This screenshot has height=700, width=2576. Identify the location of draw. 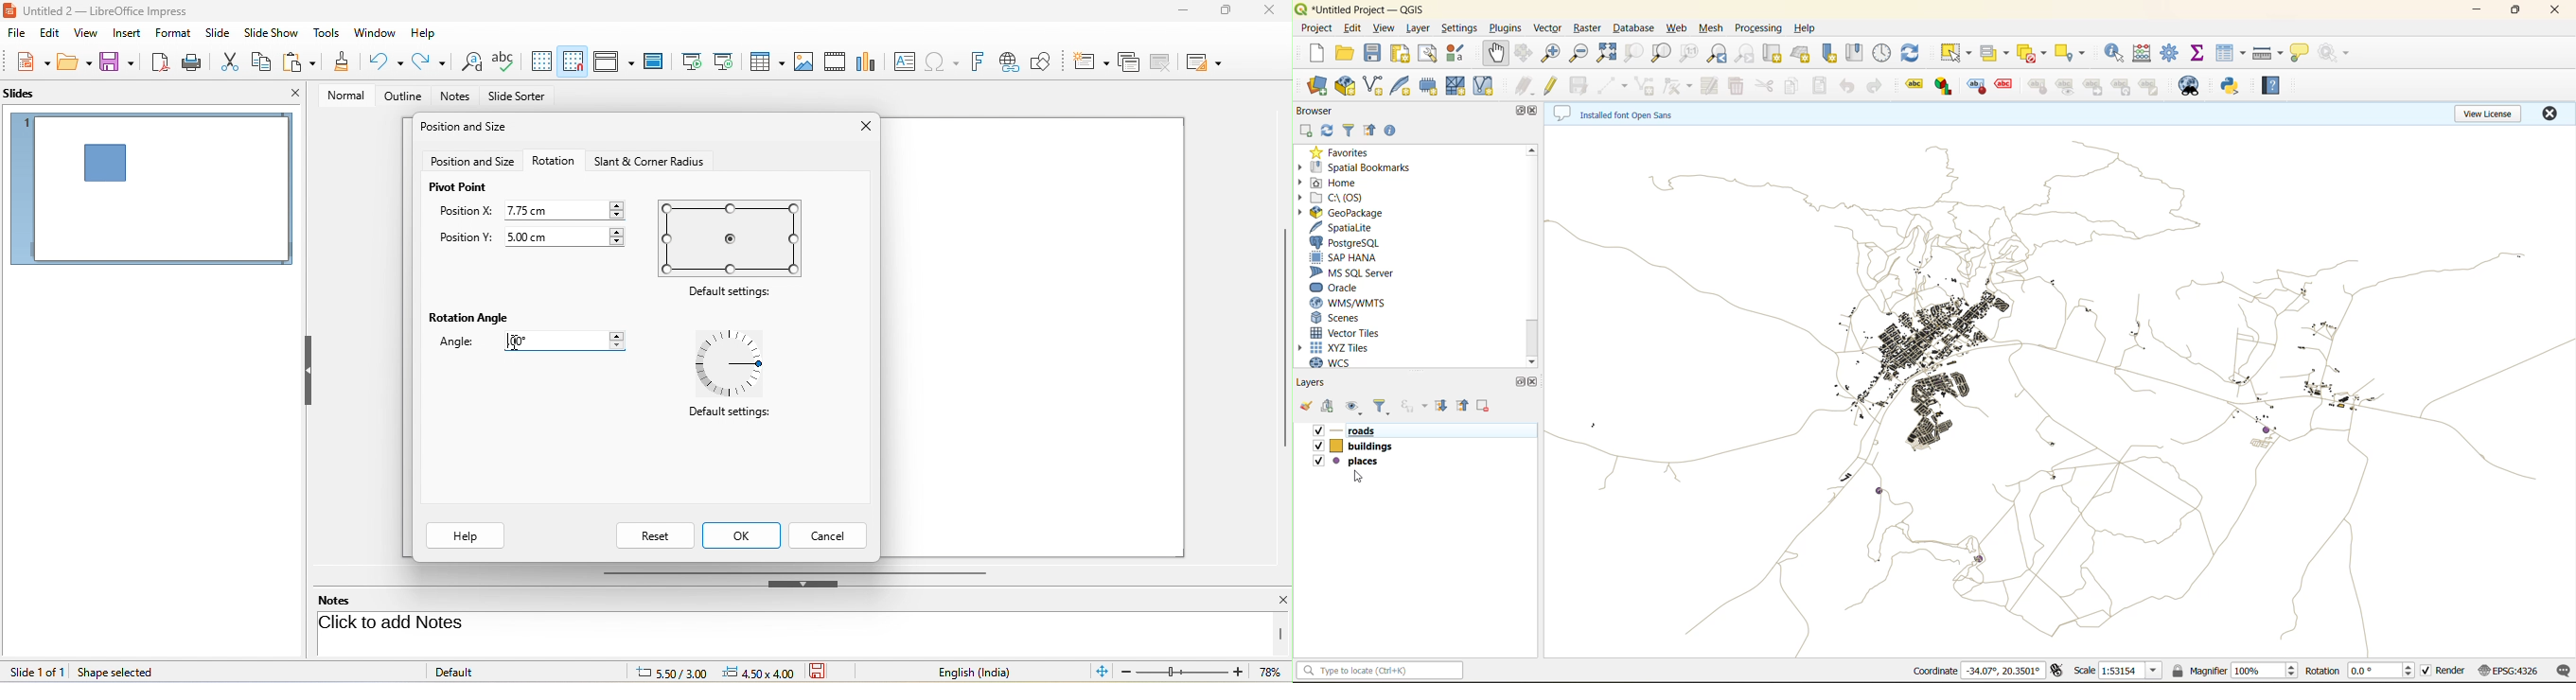
(1675, 86).